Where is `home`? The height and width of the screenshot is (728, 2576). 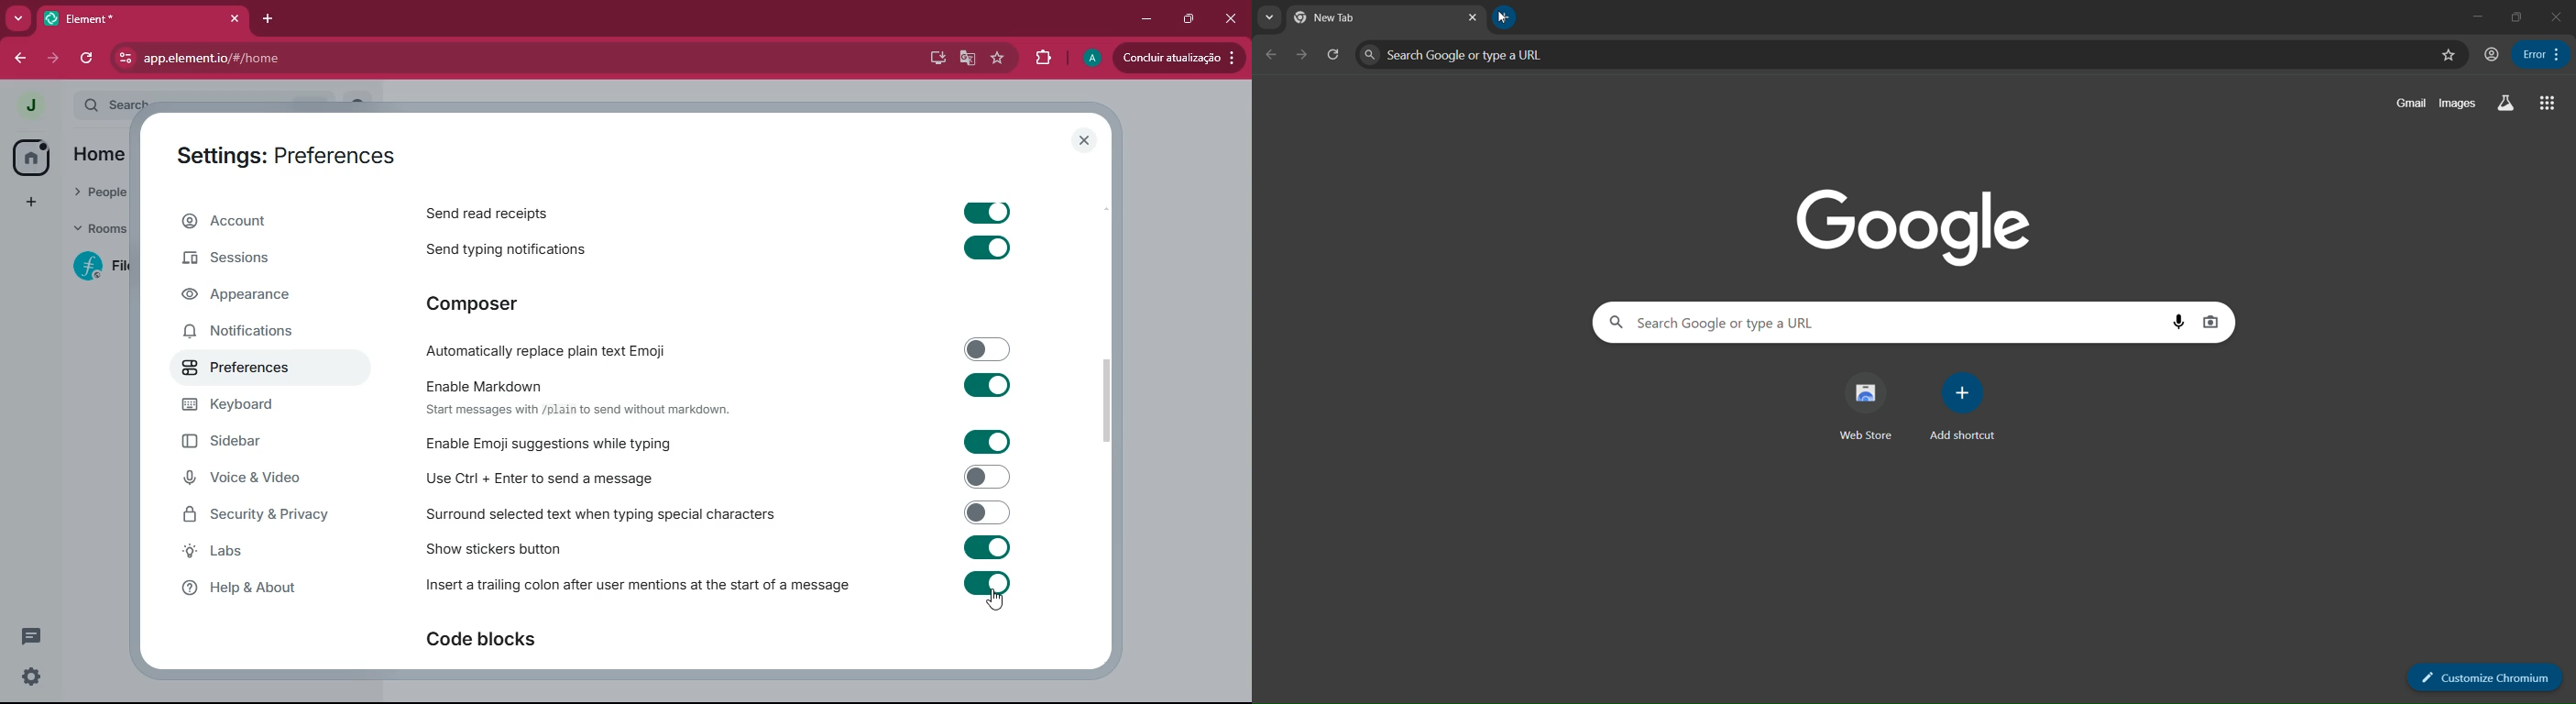 home is located at coordinates (29, 157).